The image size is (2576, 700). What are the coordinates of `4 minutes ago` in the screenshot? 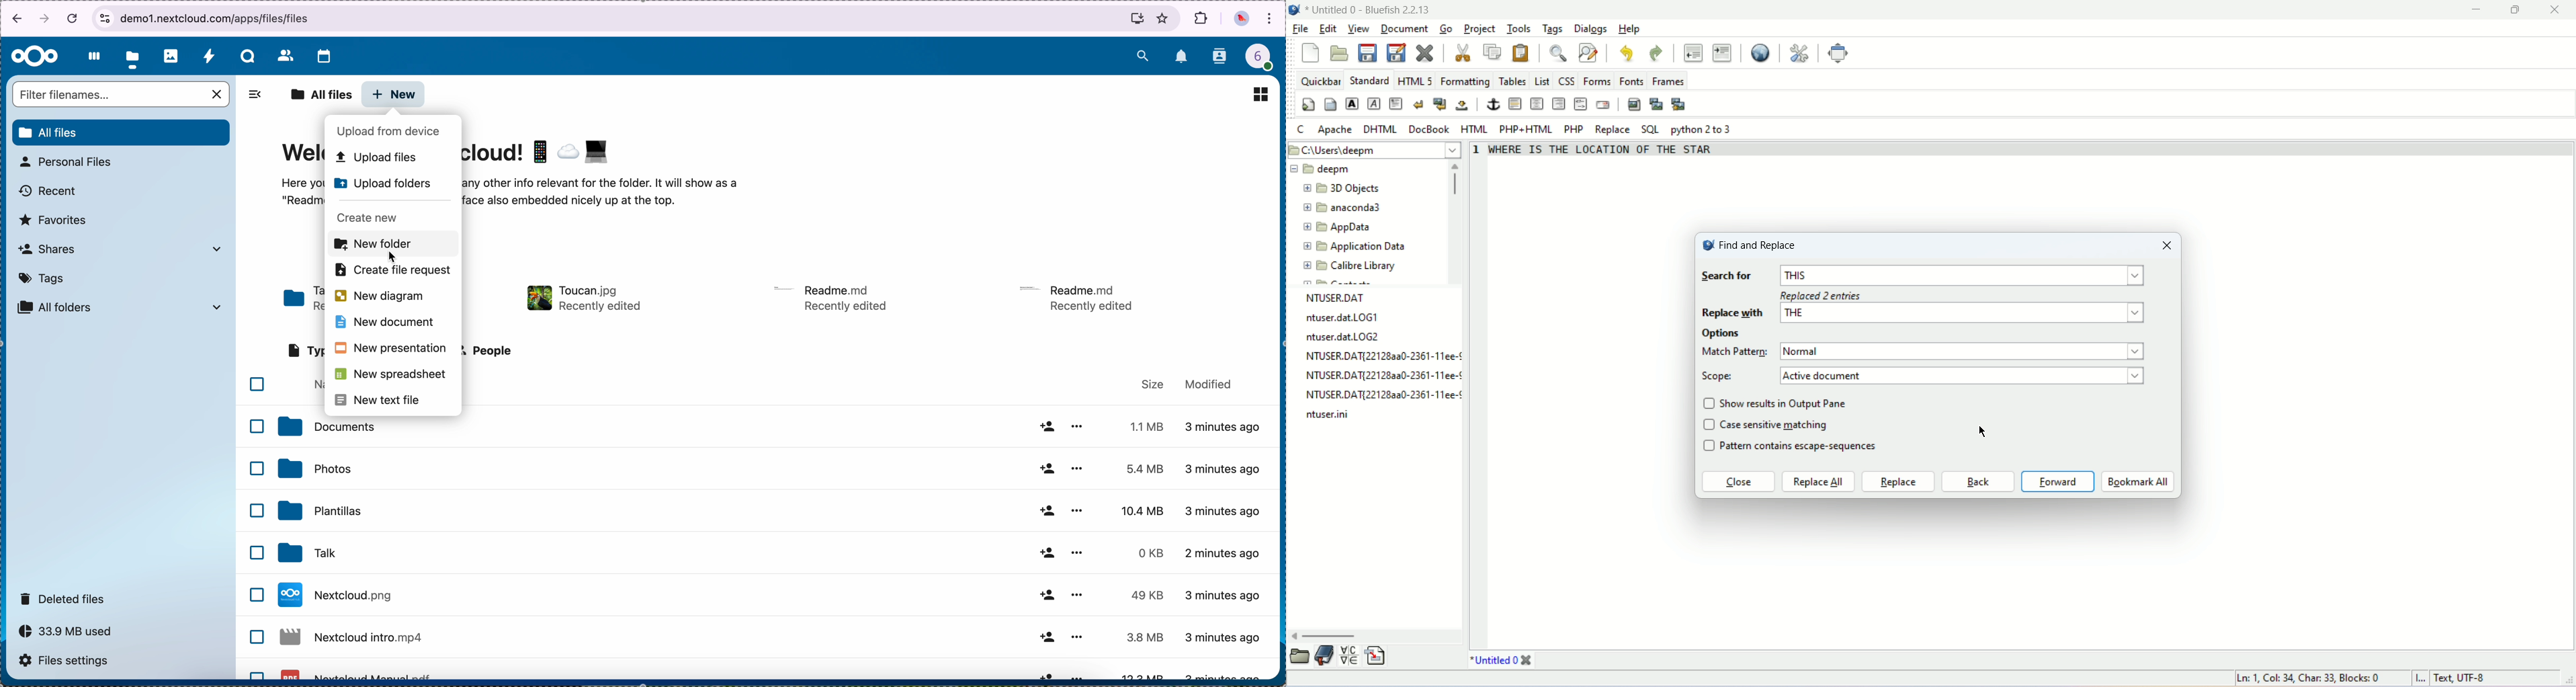 It's located at (1225, 469).